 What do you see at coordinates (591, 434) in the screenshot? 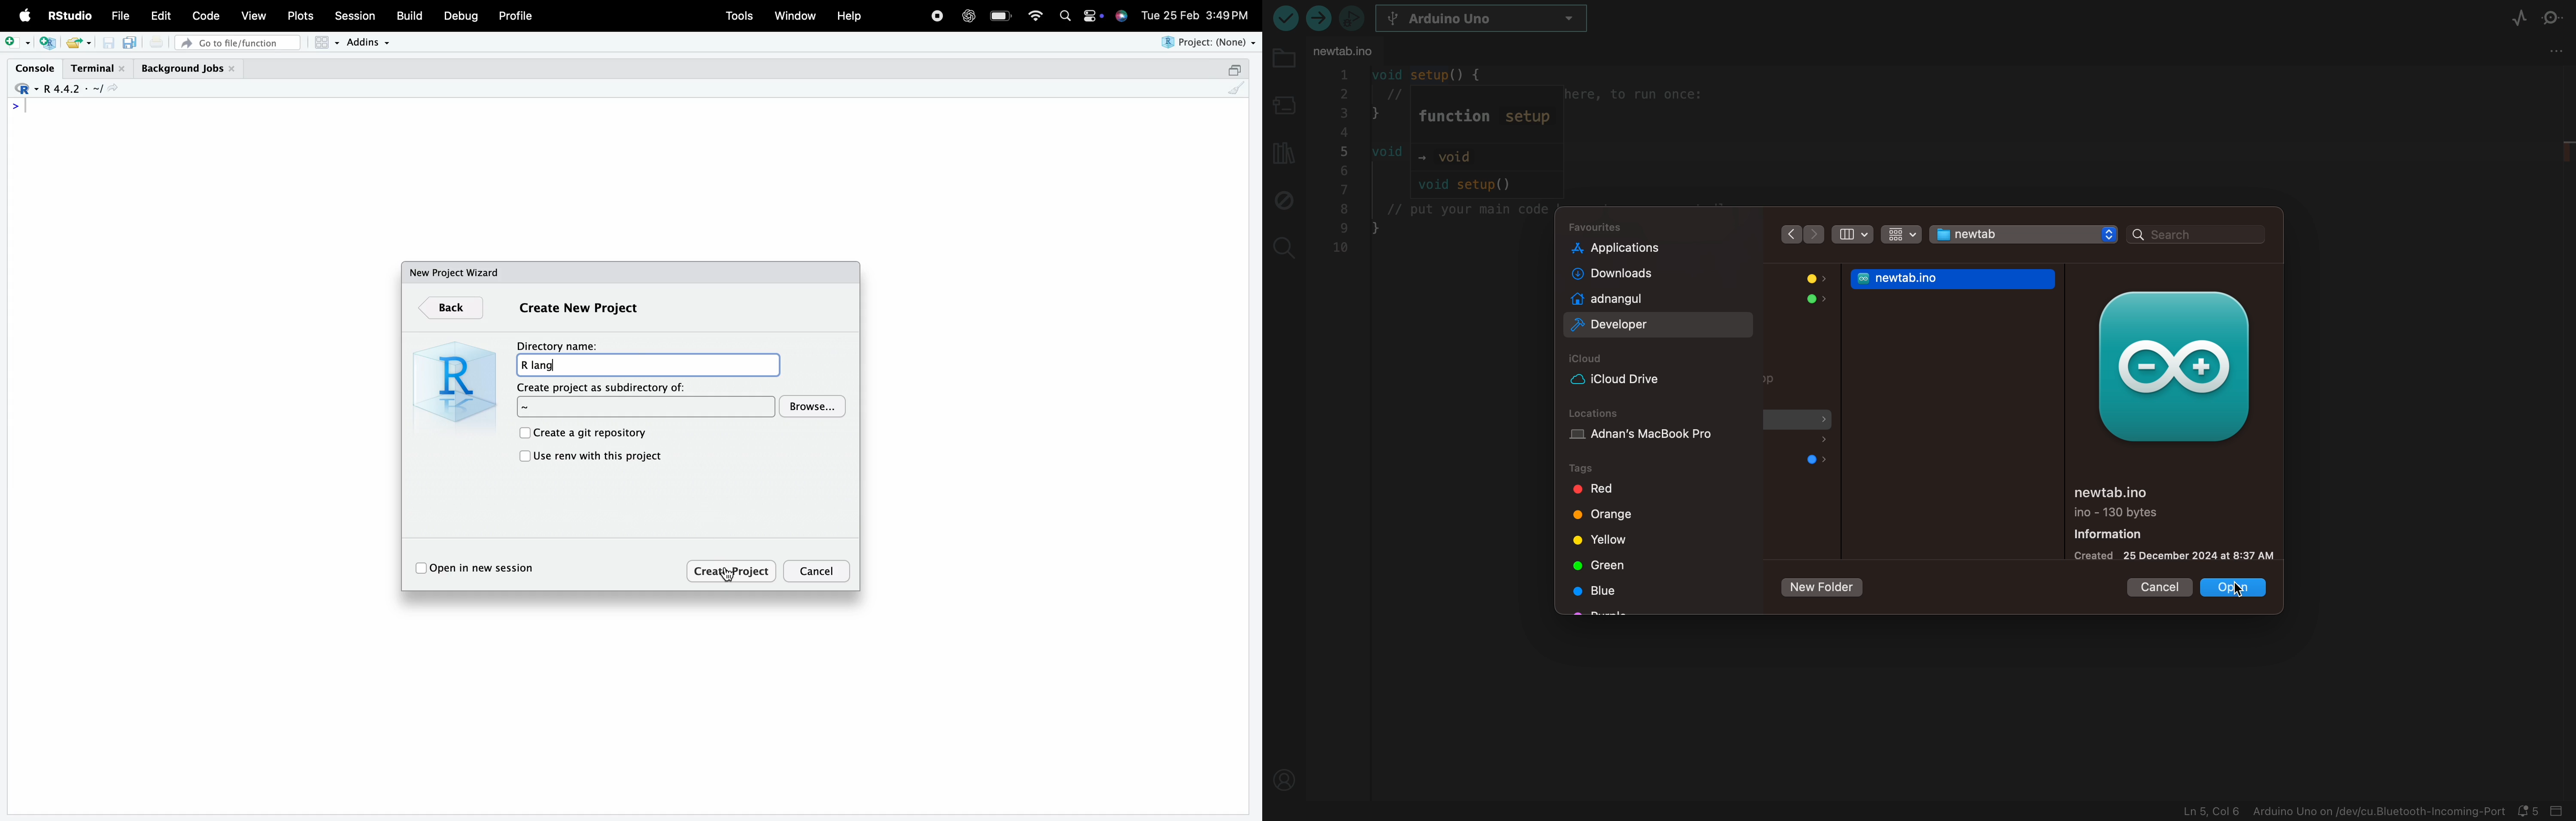
I see `Create a git repository` at bounding box center [591, 434].